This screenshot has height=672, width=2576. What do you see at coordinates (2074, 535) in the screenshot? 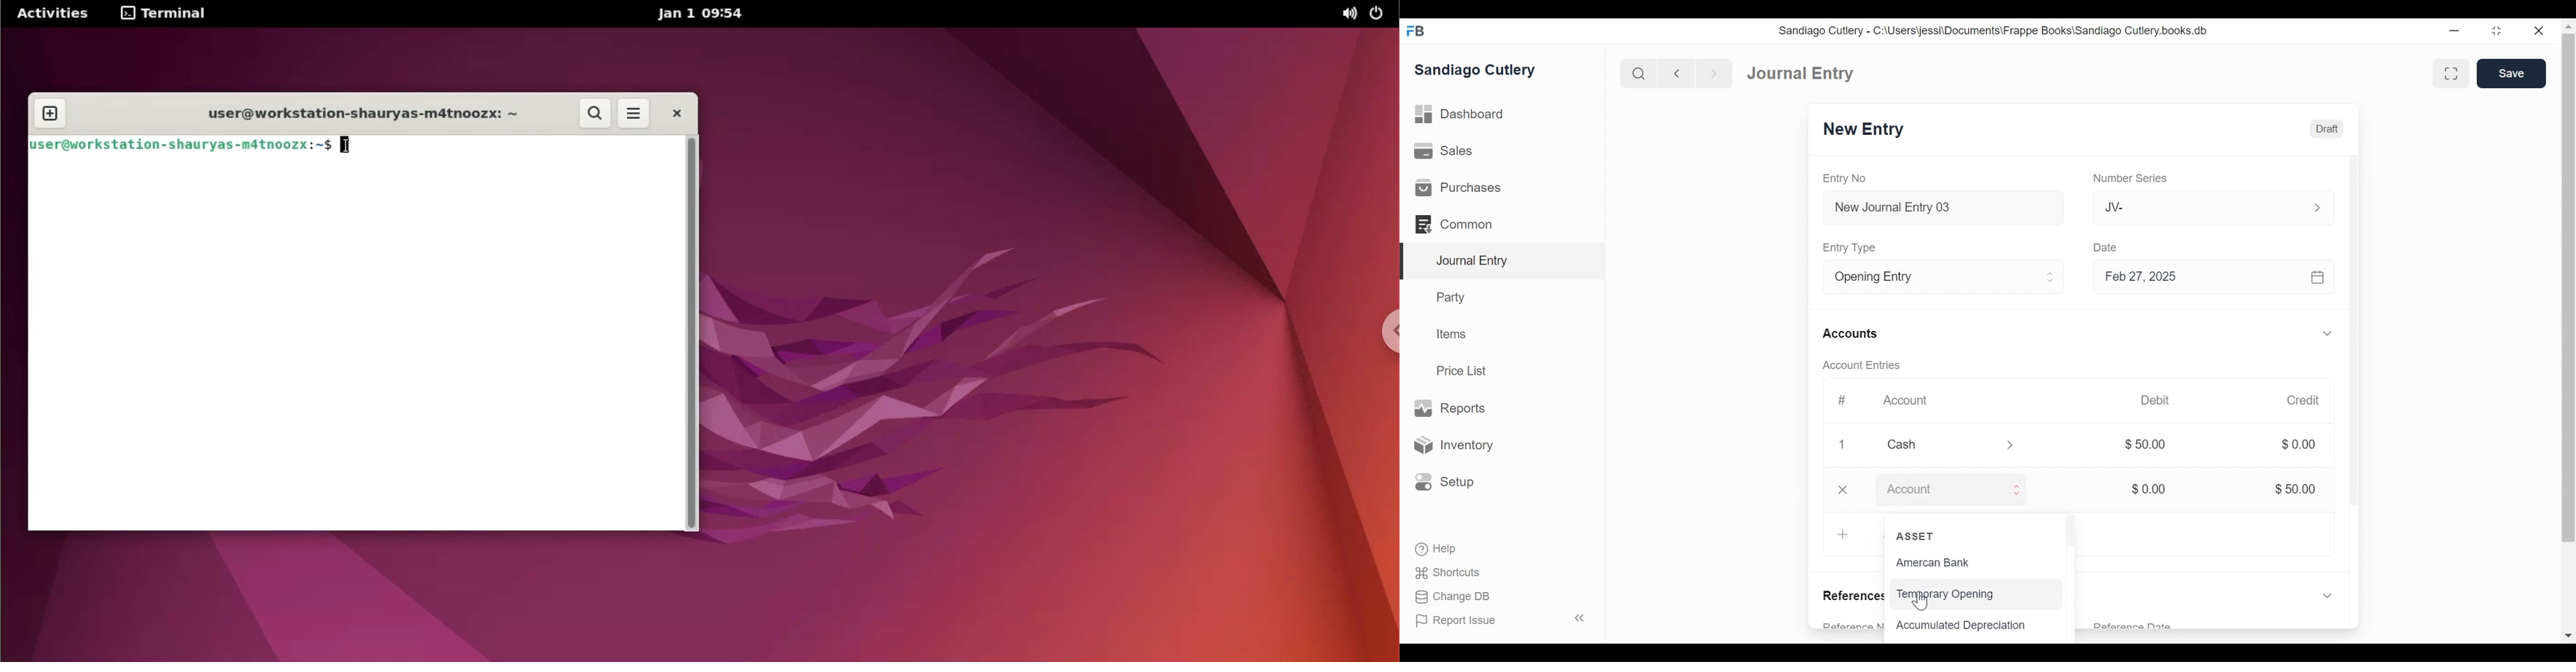
I see `Vertical Scroll bar` at bounding box center [2074, 535].